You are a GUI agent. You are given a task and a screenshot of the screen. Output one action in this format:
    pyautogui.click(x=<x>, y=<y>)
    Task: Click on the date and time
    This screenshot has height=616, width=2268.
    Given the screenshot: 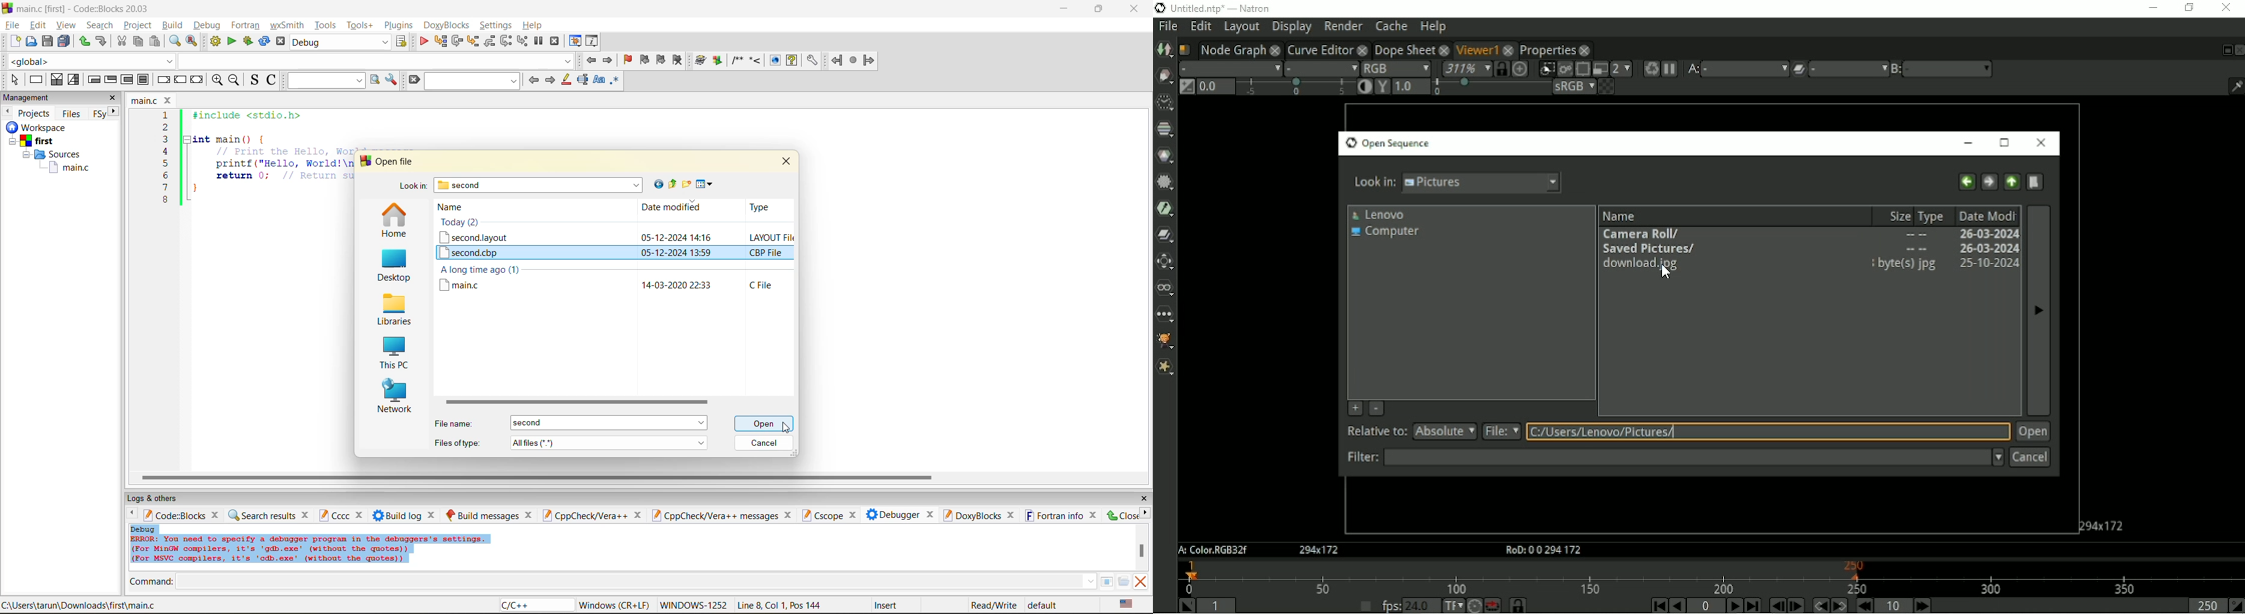 What is the action you would take?
    pyautogui.click(x=678, y=286)
    